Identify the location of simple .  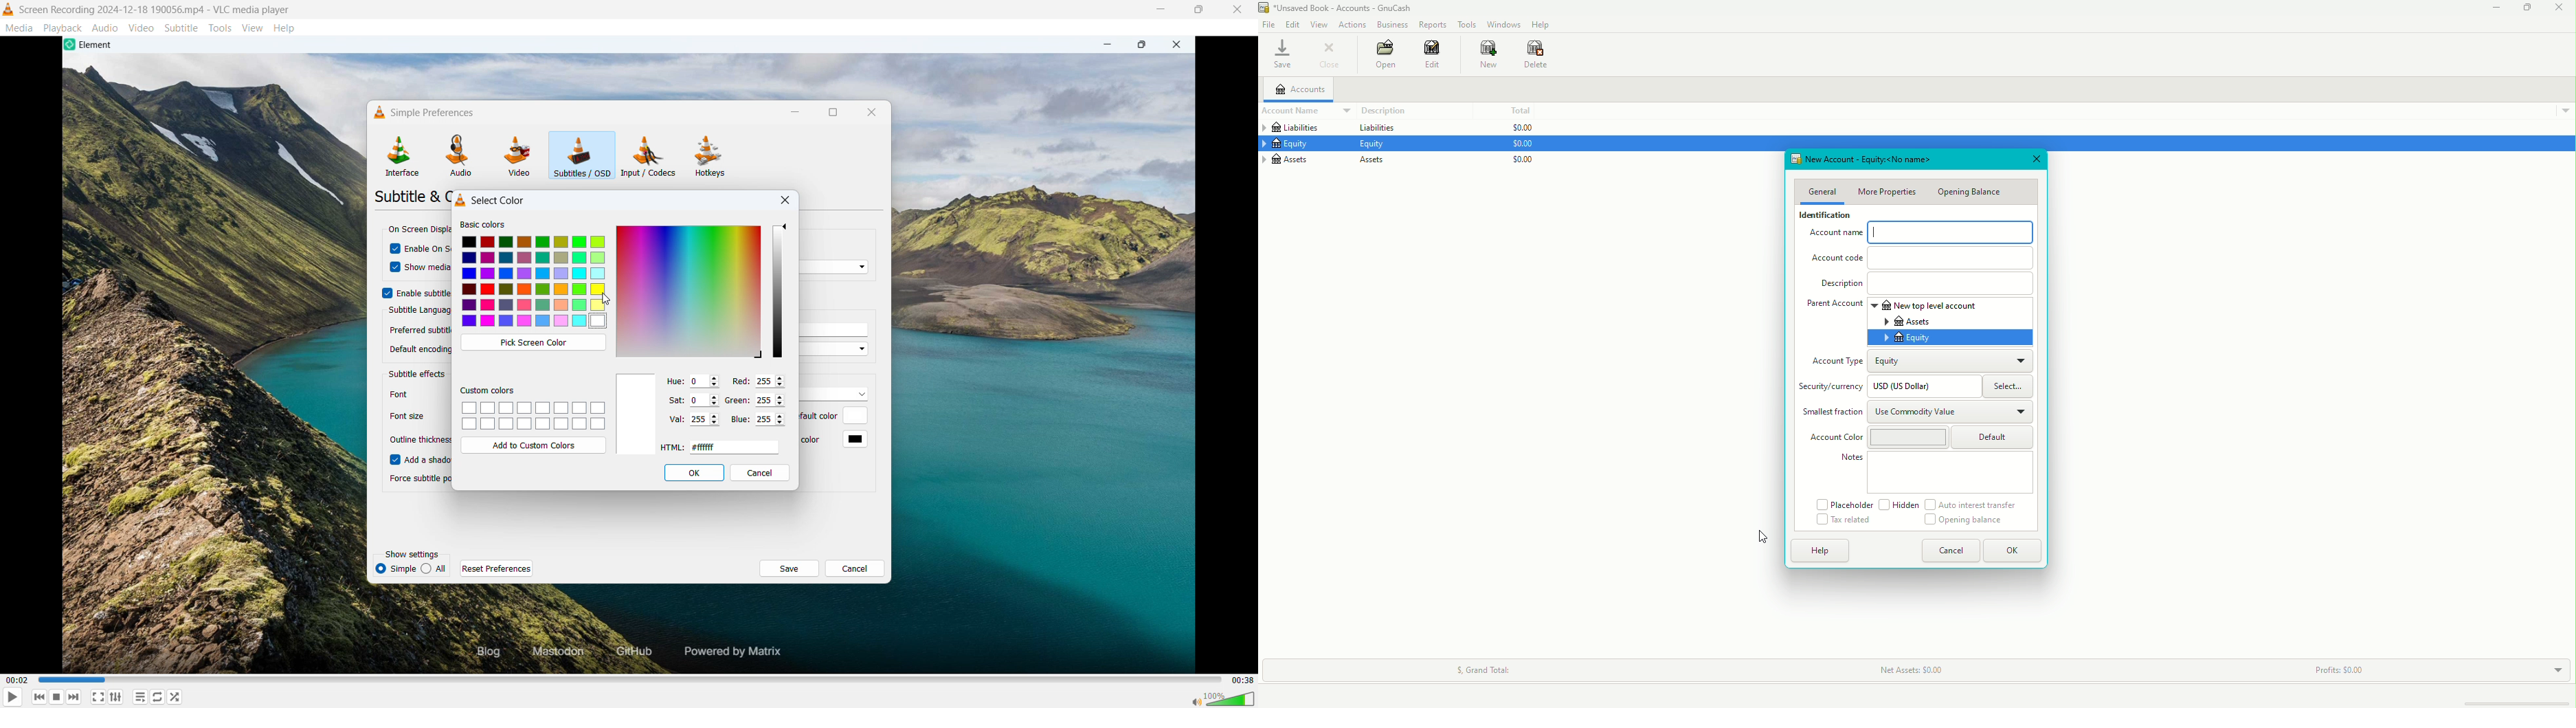
(395, 569).